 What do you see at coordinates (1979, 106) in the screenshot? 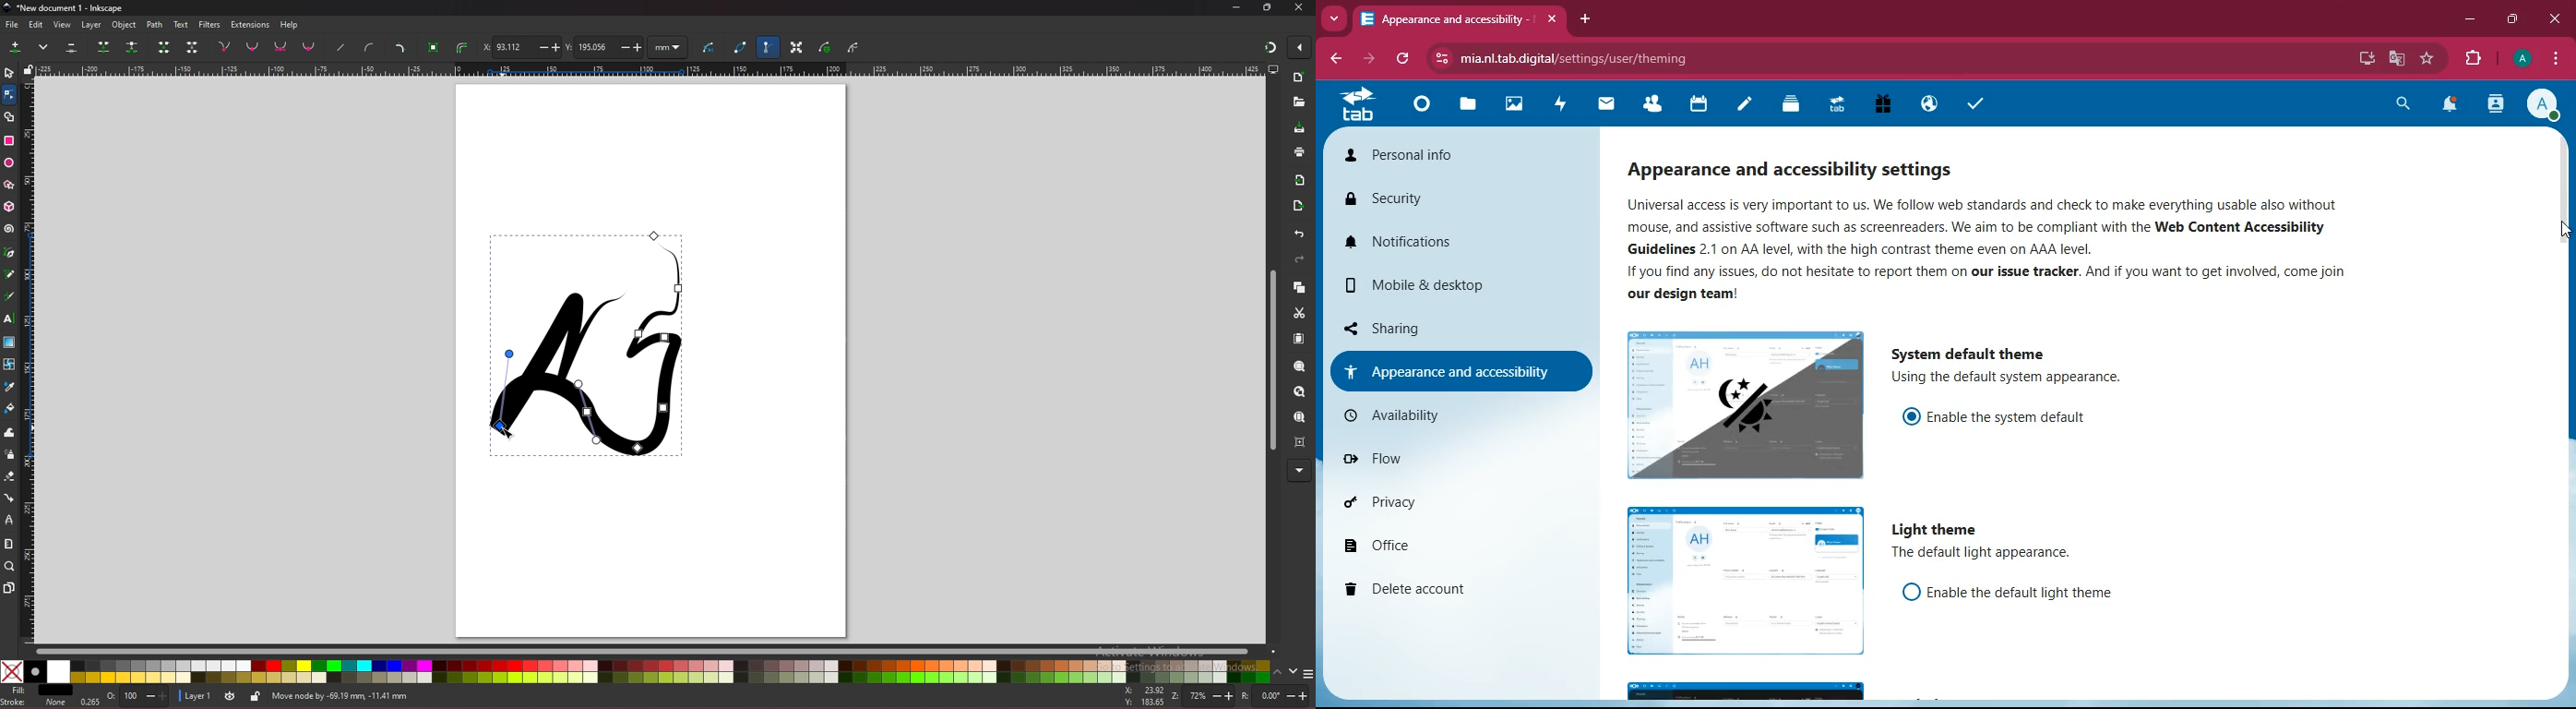
I see `task` at bounding box center [1979, 106].